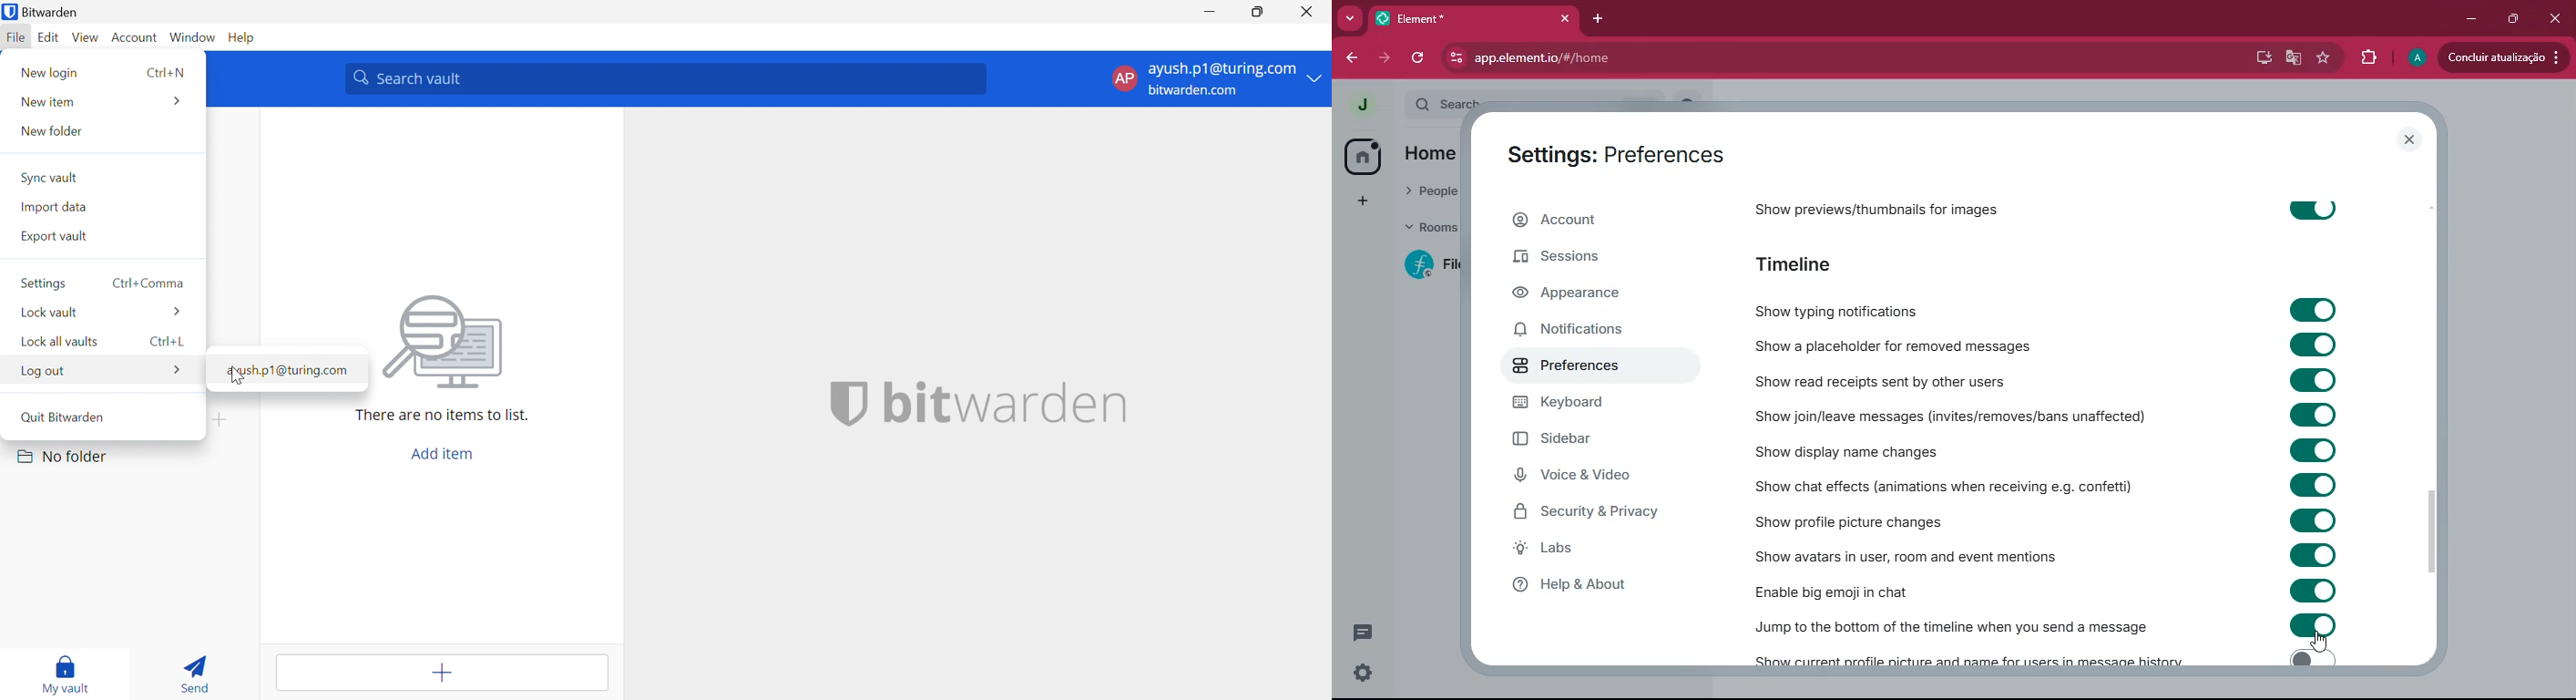  Describe the element at coordinates (2315, 485) in the screenshot. I see `toggle on ` at that location.